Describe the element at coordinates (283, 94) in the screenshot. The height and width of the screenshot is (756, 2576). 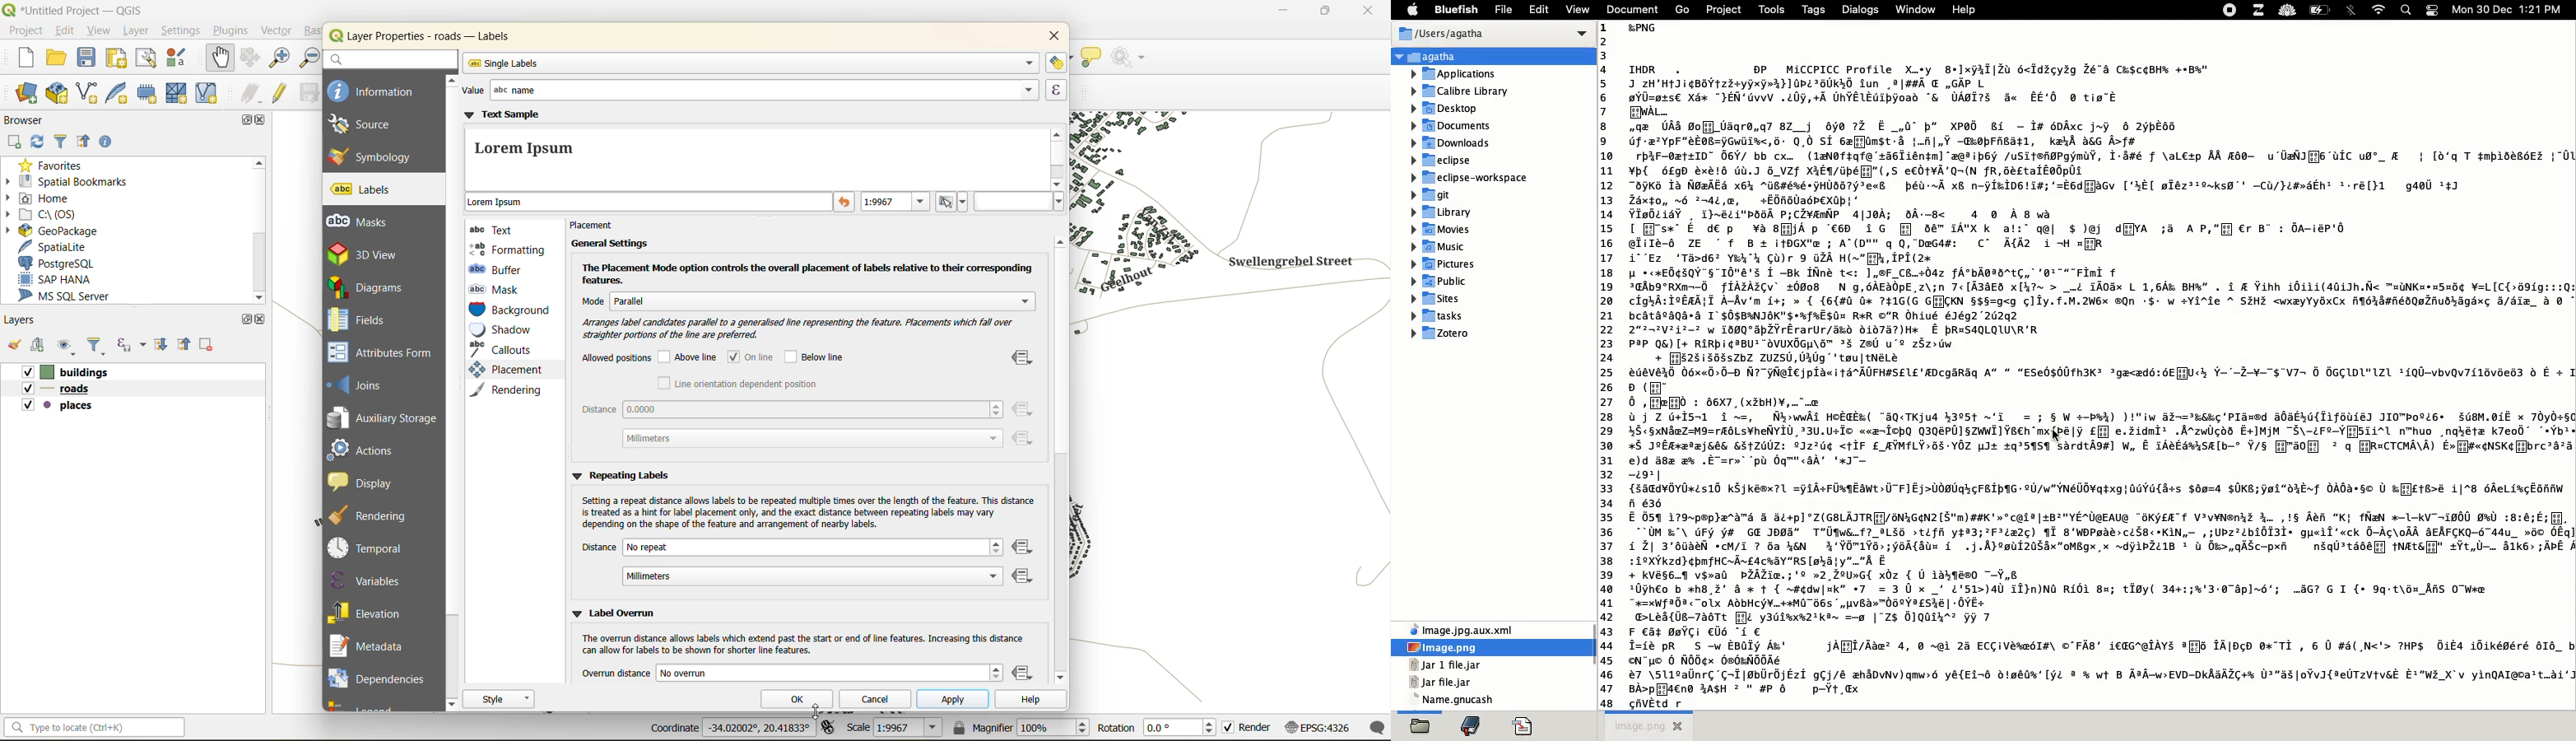
I see `toggle edits` at that location.